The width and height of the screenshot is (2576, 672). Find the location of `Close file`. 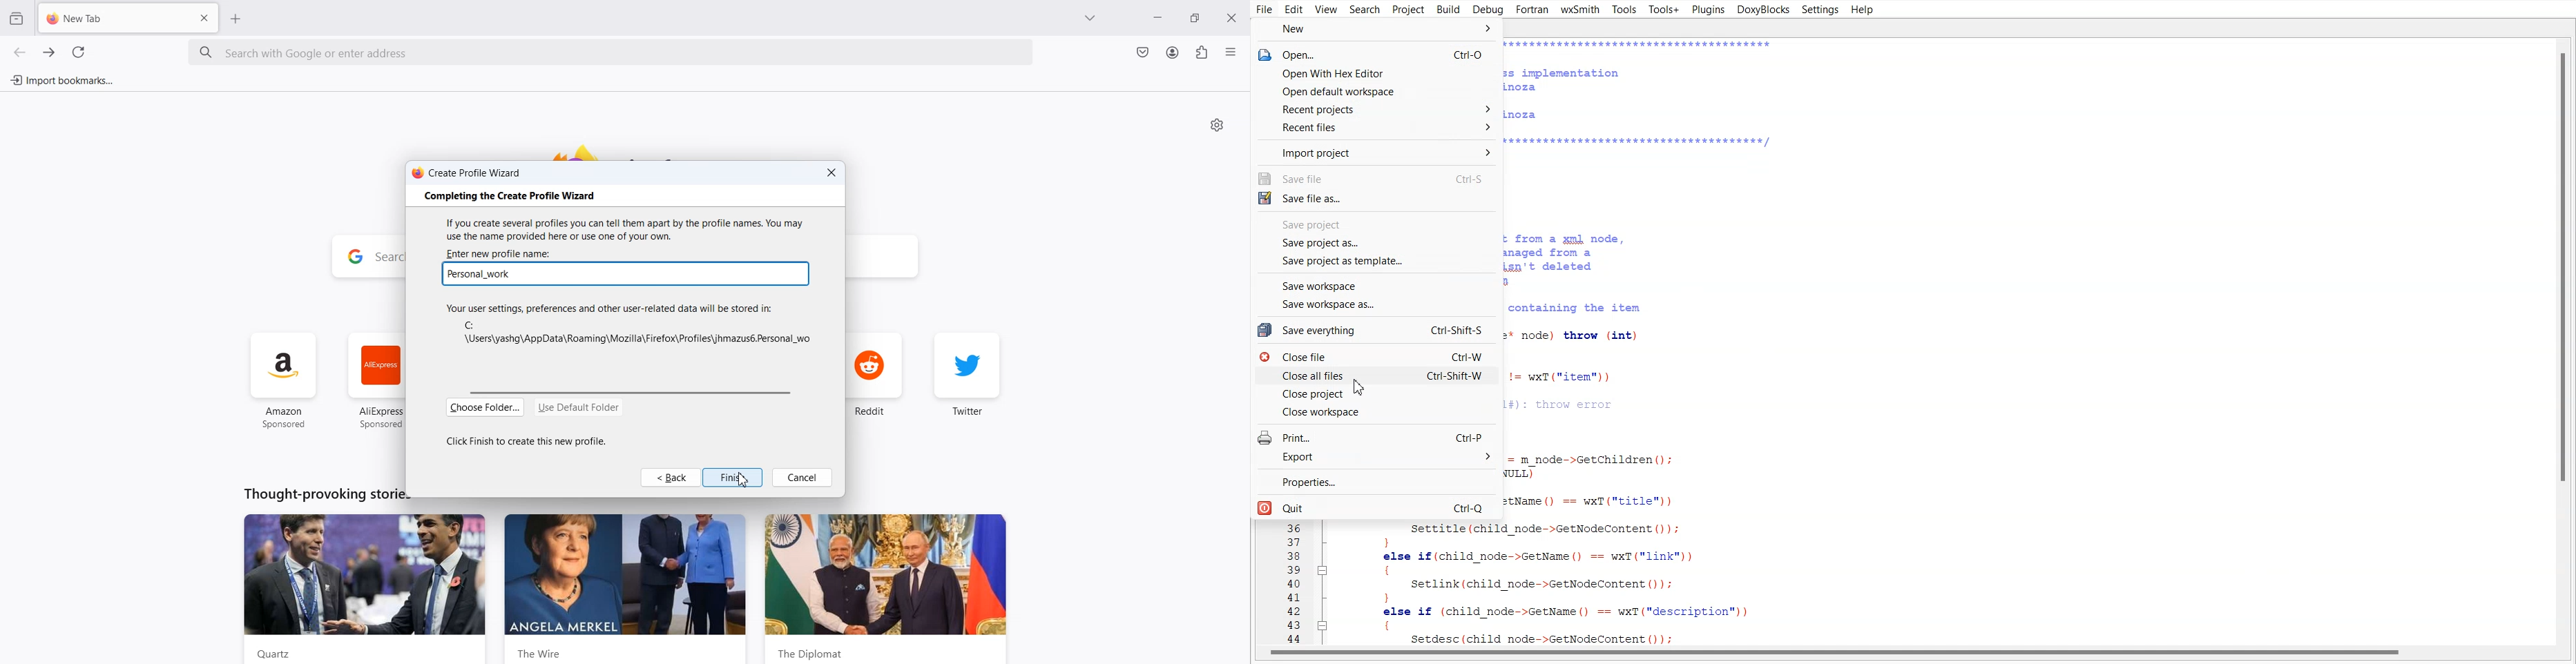

Close file is located at coordinates (1377, 356).